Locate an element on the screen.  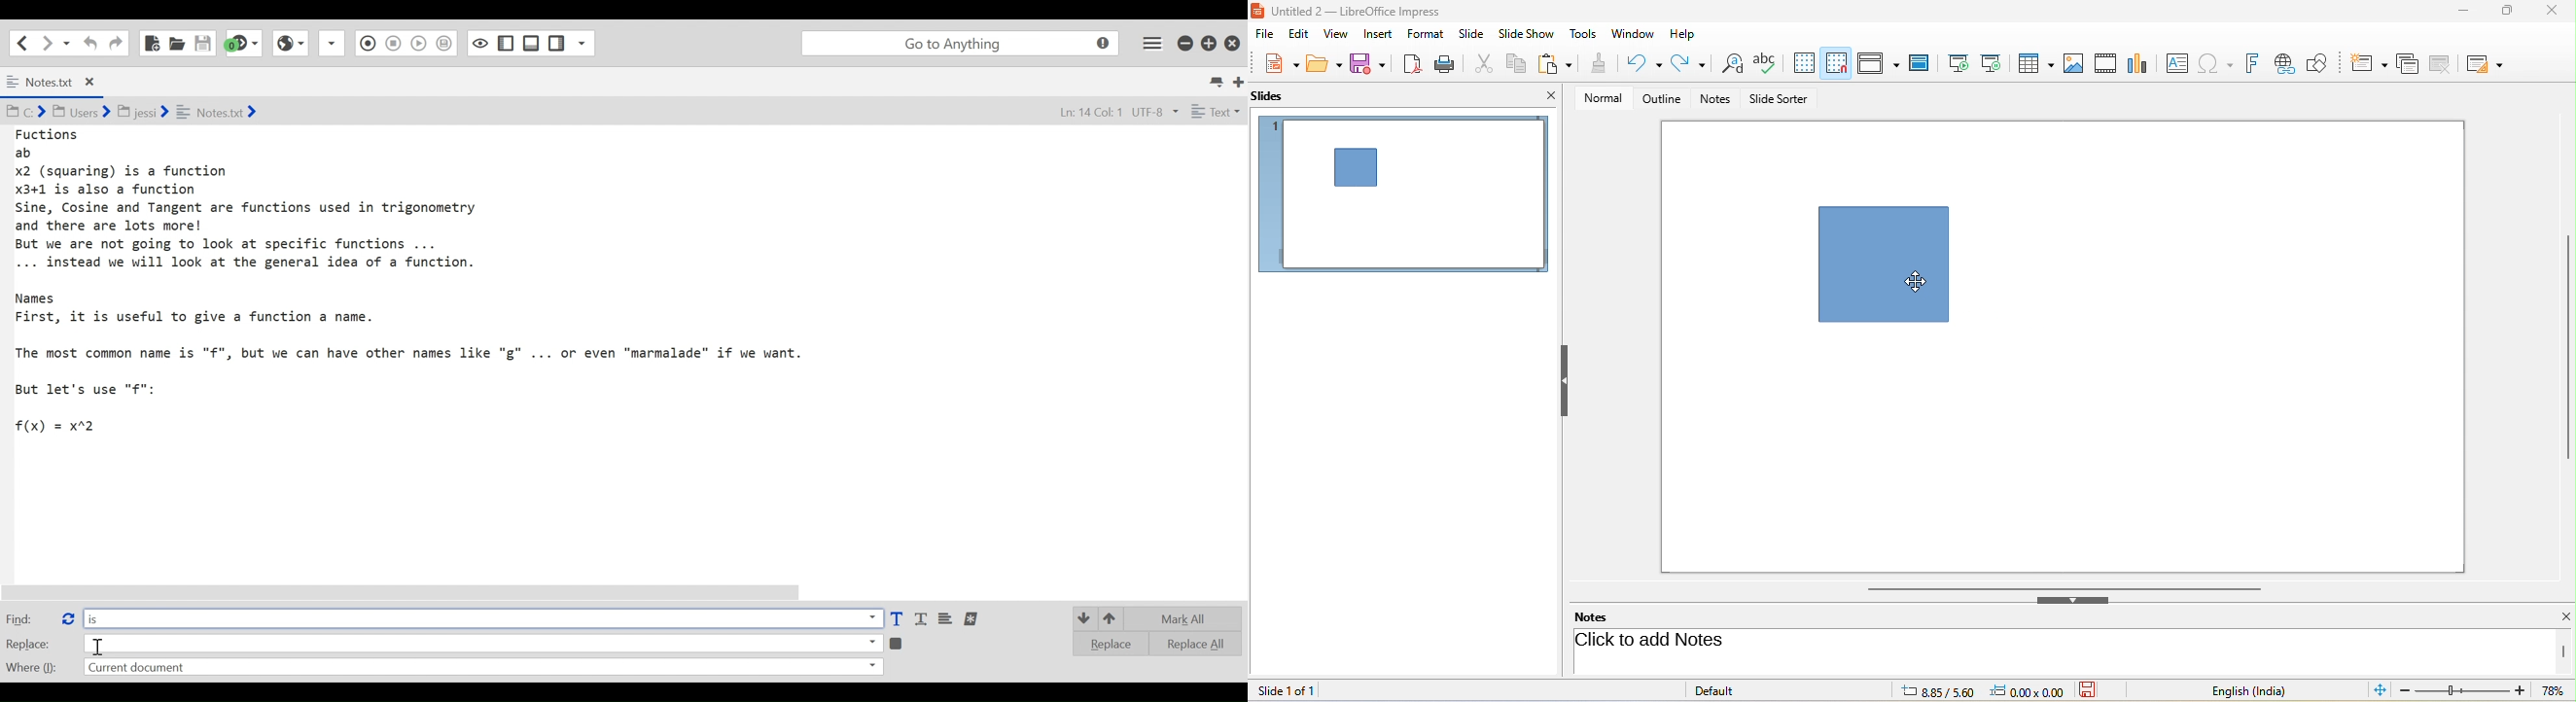
horizontal scroll bar is located at coordinates (2064, 587).